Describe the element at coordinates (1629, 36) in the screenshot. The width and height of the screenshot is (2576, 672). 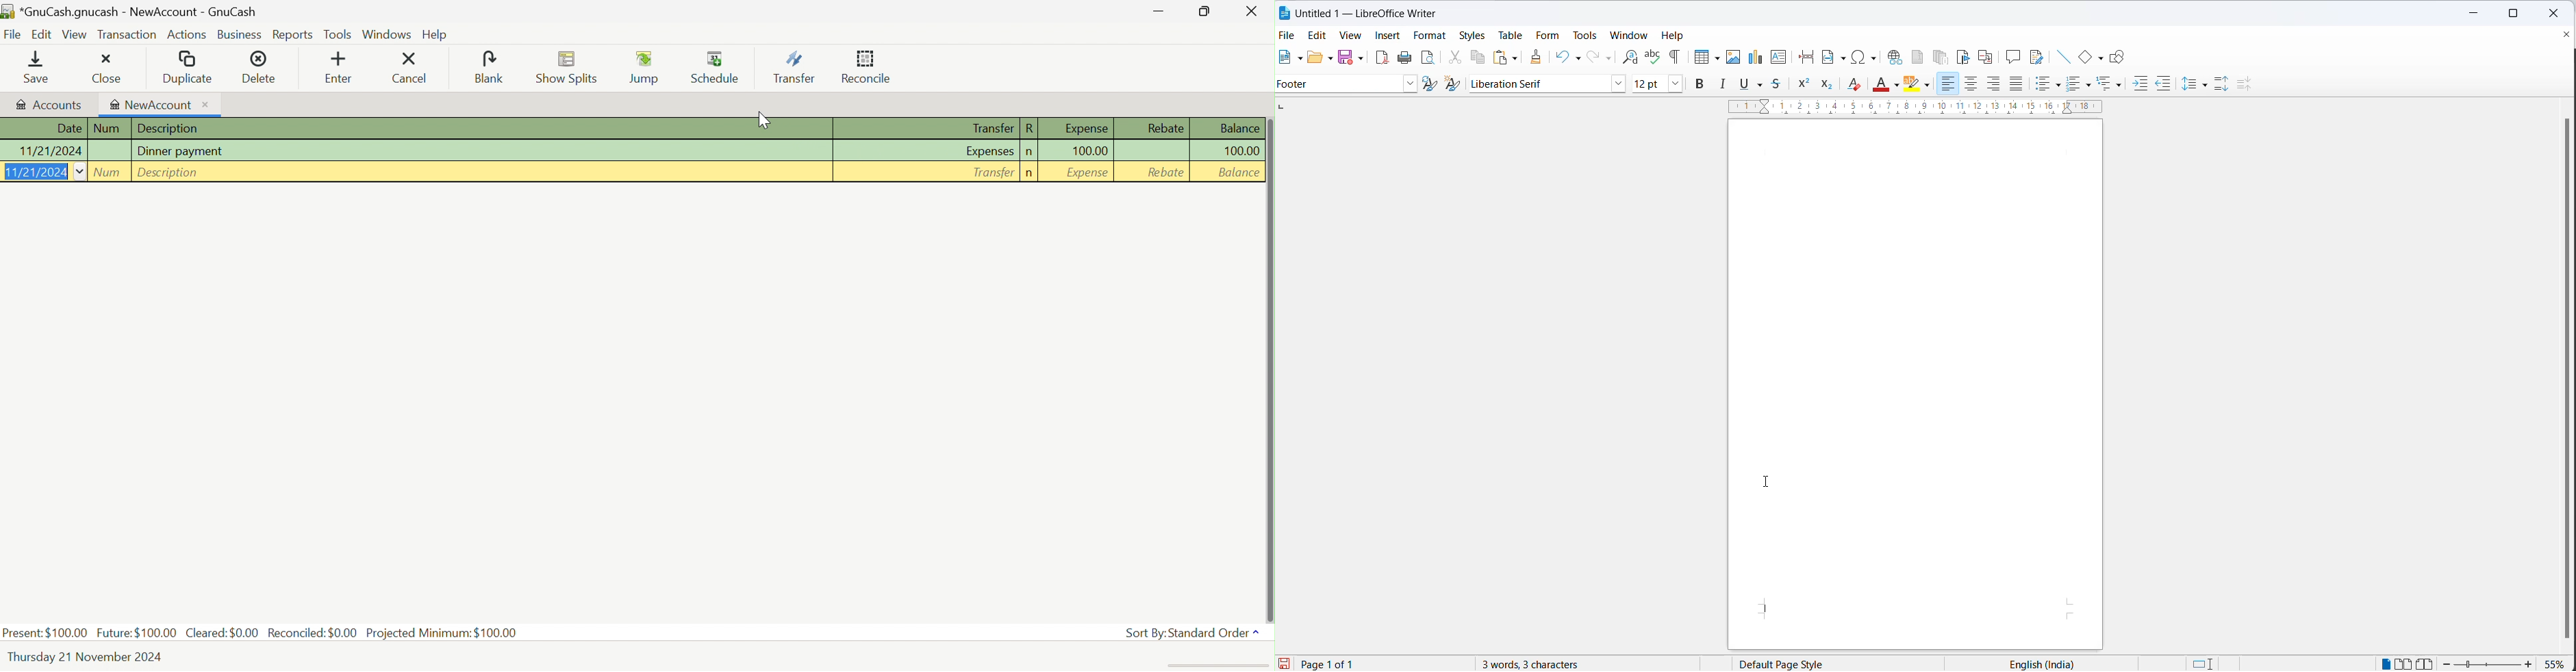
I see `window` at that location.